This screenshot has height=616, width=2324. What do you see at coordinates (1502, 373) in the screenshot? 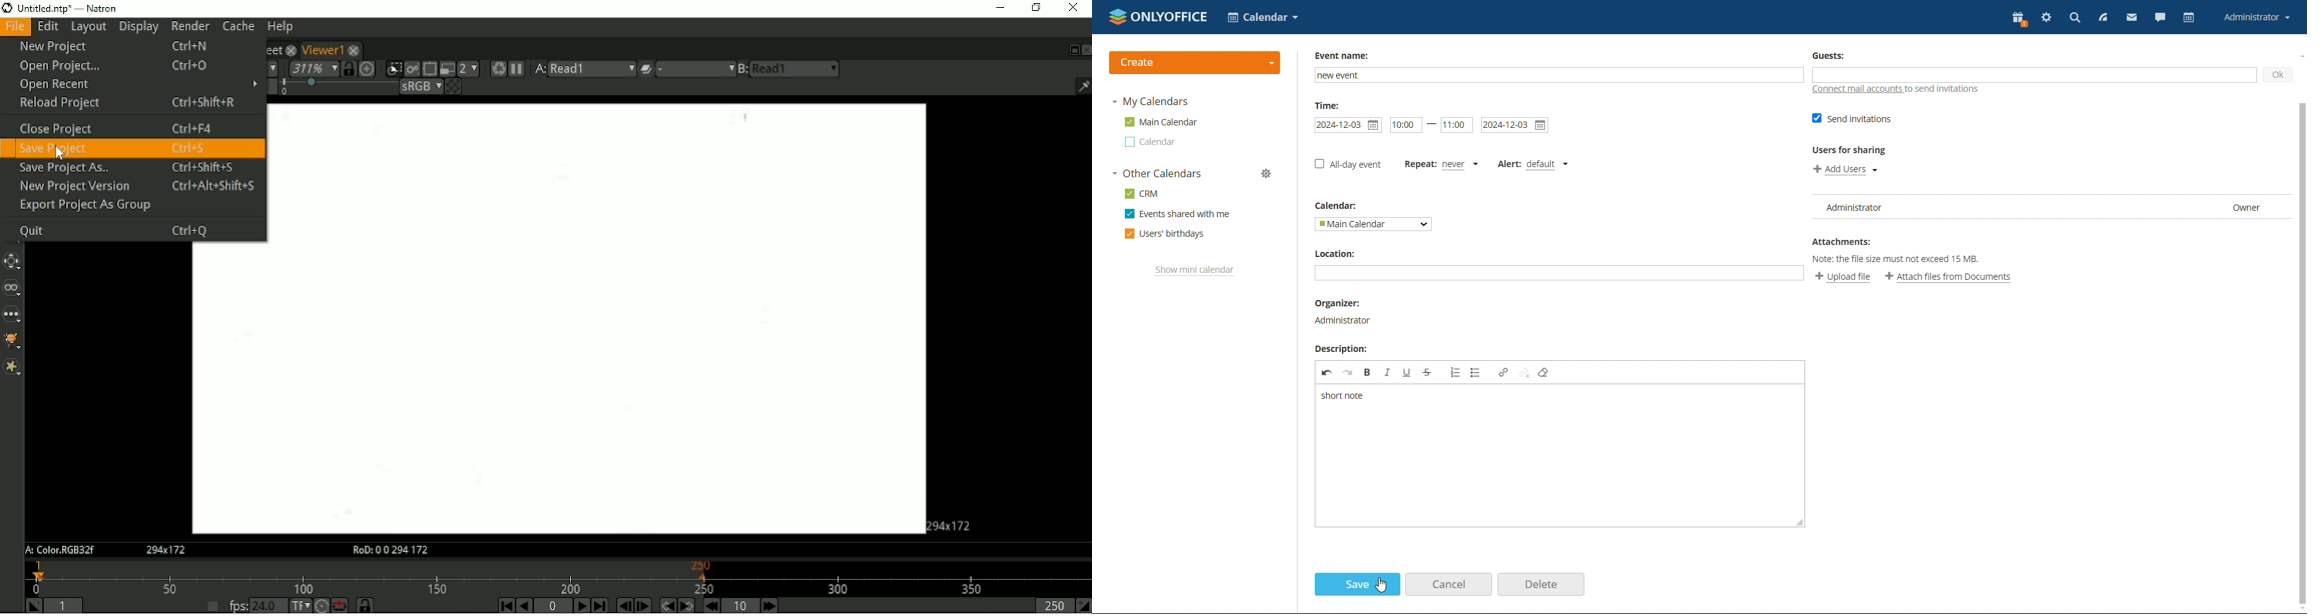
I see `link` at bounding box center [1502, 373].